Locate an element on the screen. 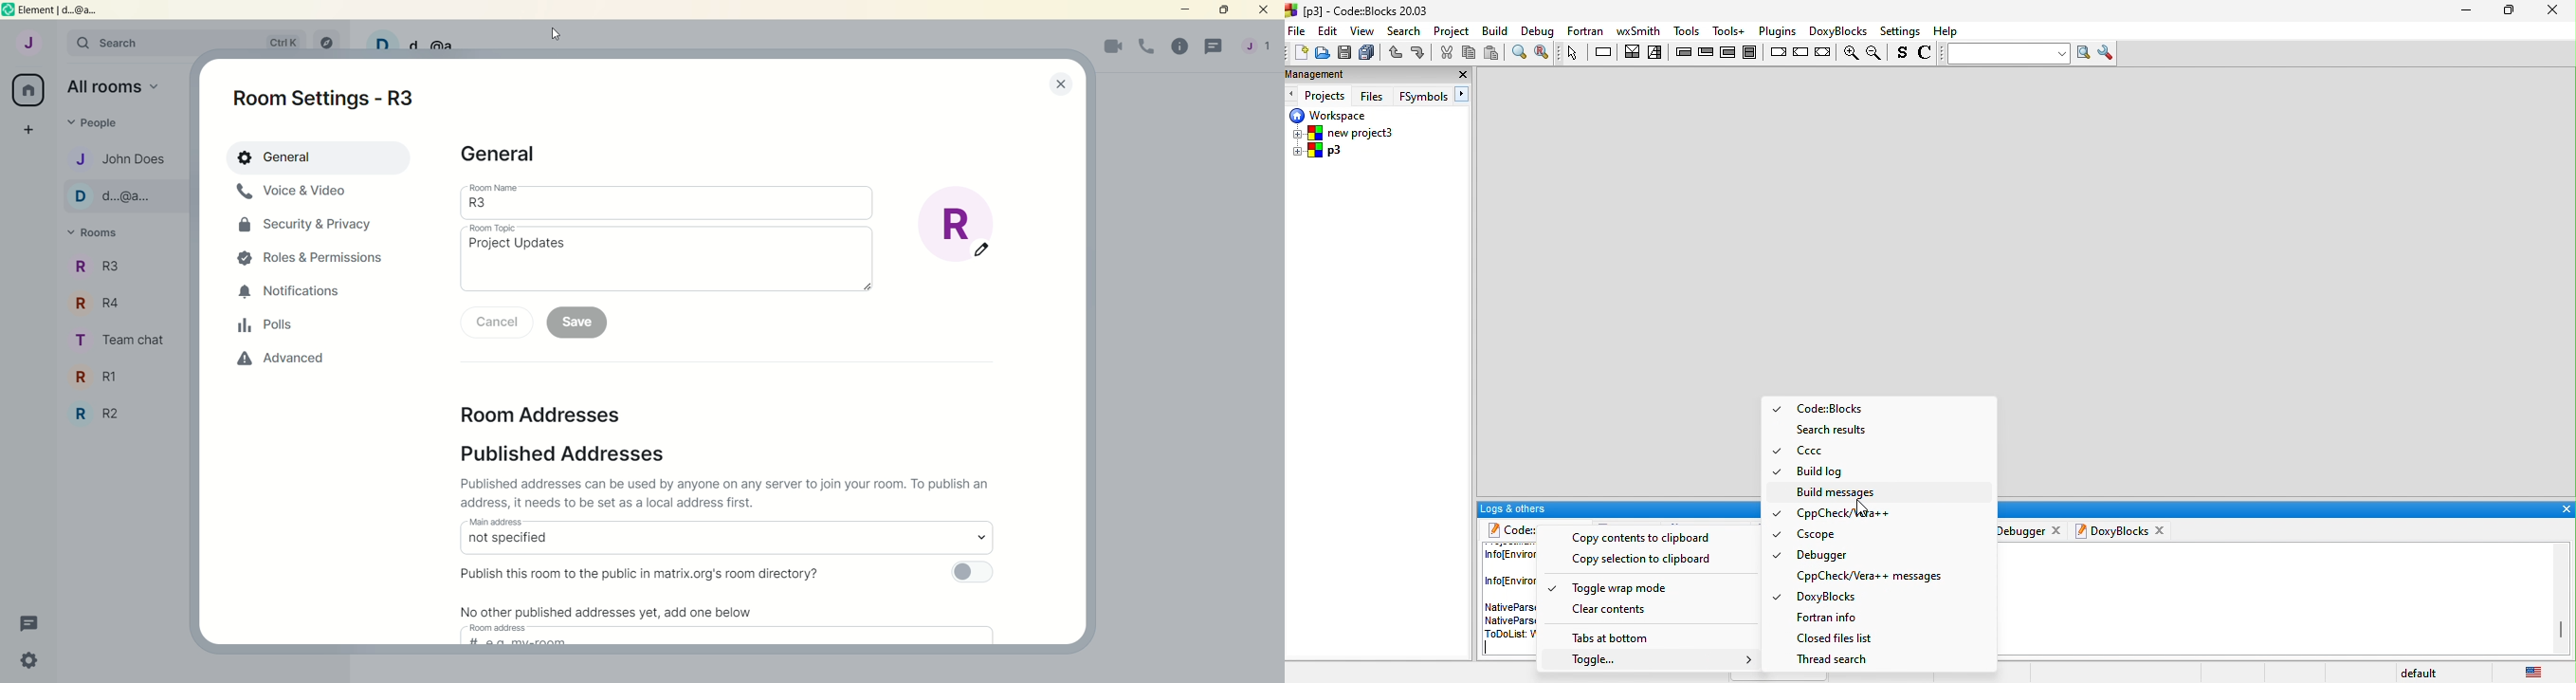 The image size is (2576, 700). all rooms is located at coordinates (30, 89).